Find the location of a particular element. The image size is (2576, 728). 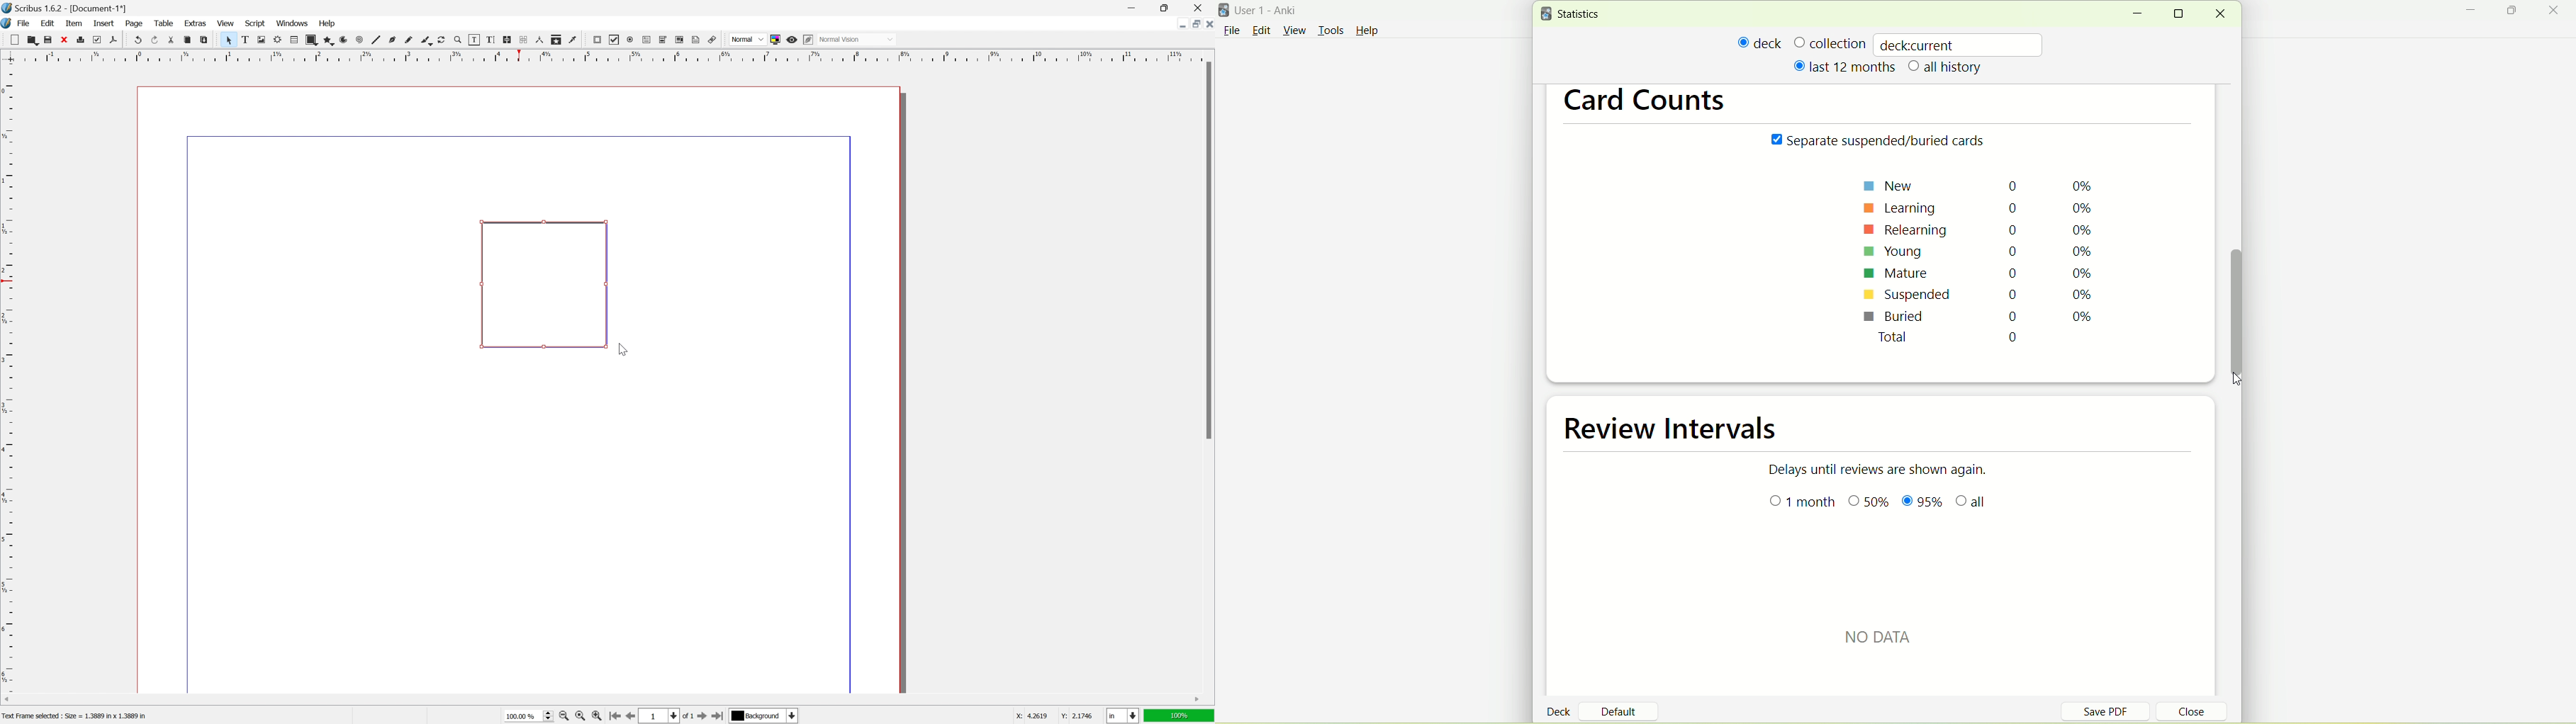

link text frames is located at coordinates (507, 40).